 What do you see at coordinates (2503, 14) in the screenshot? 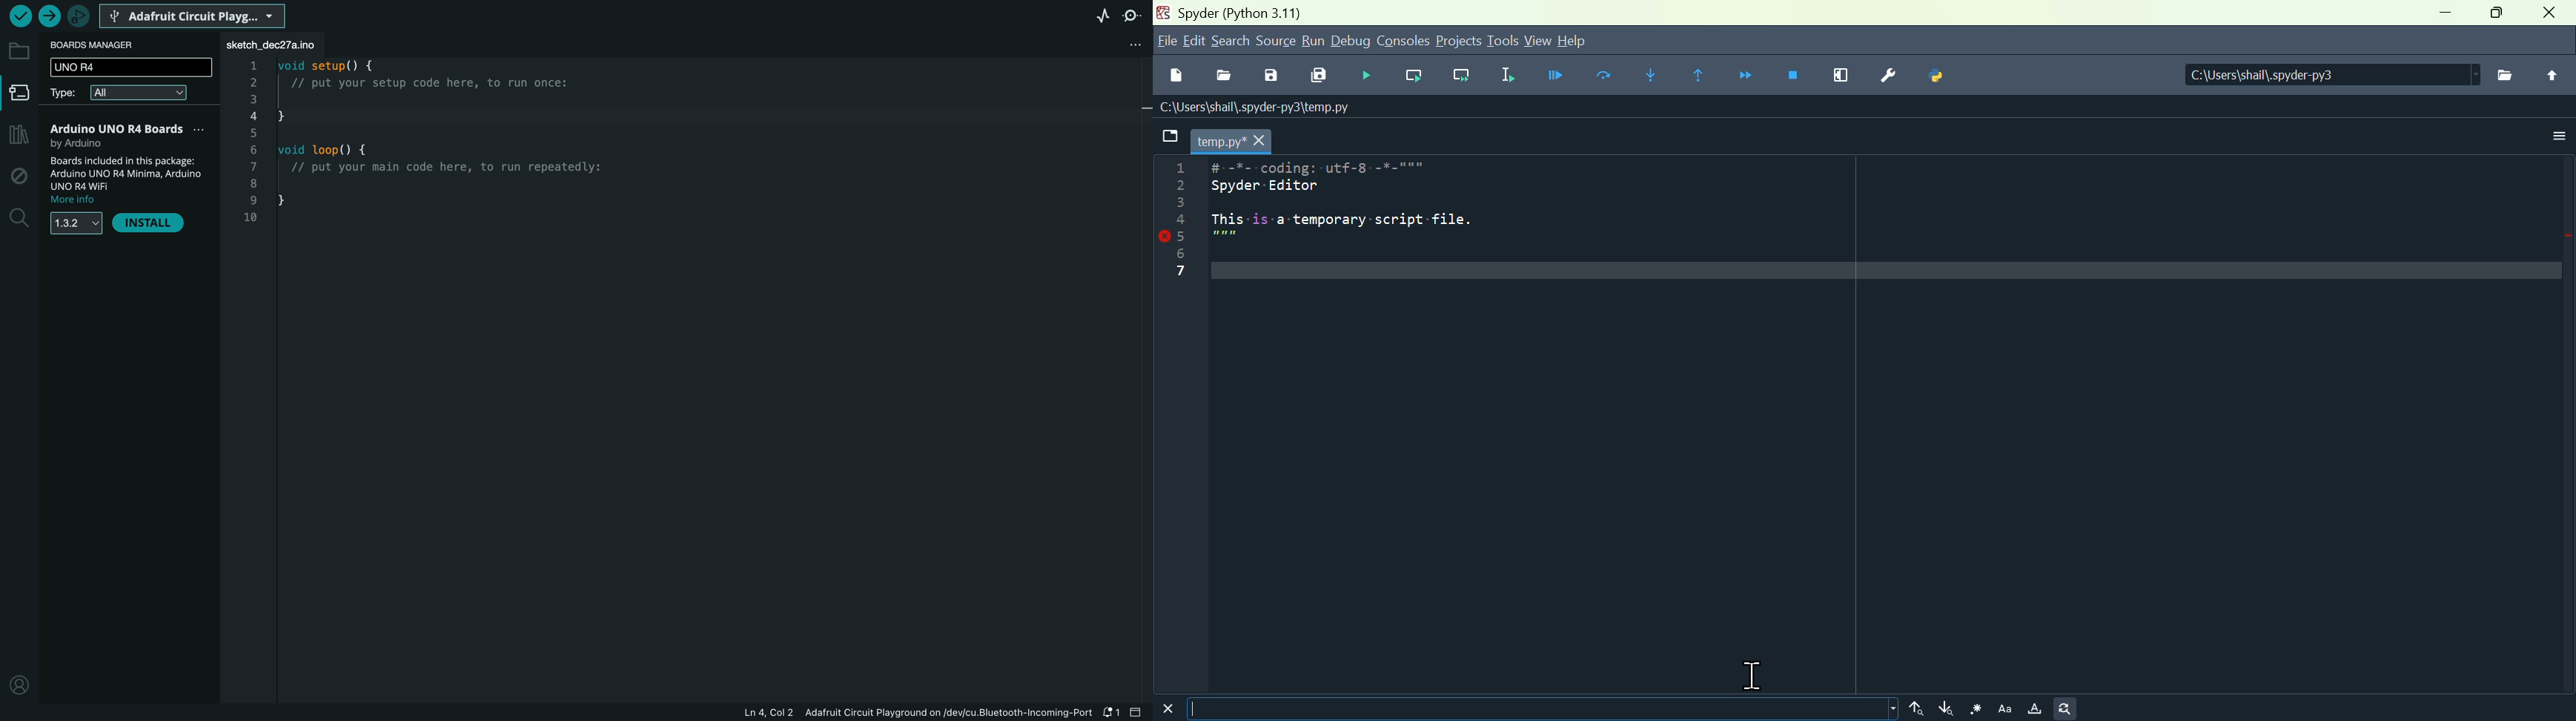
I see `Restore` at bounding box center [2503, 14].